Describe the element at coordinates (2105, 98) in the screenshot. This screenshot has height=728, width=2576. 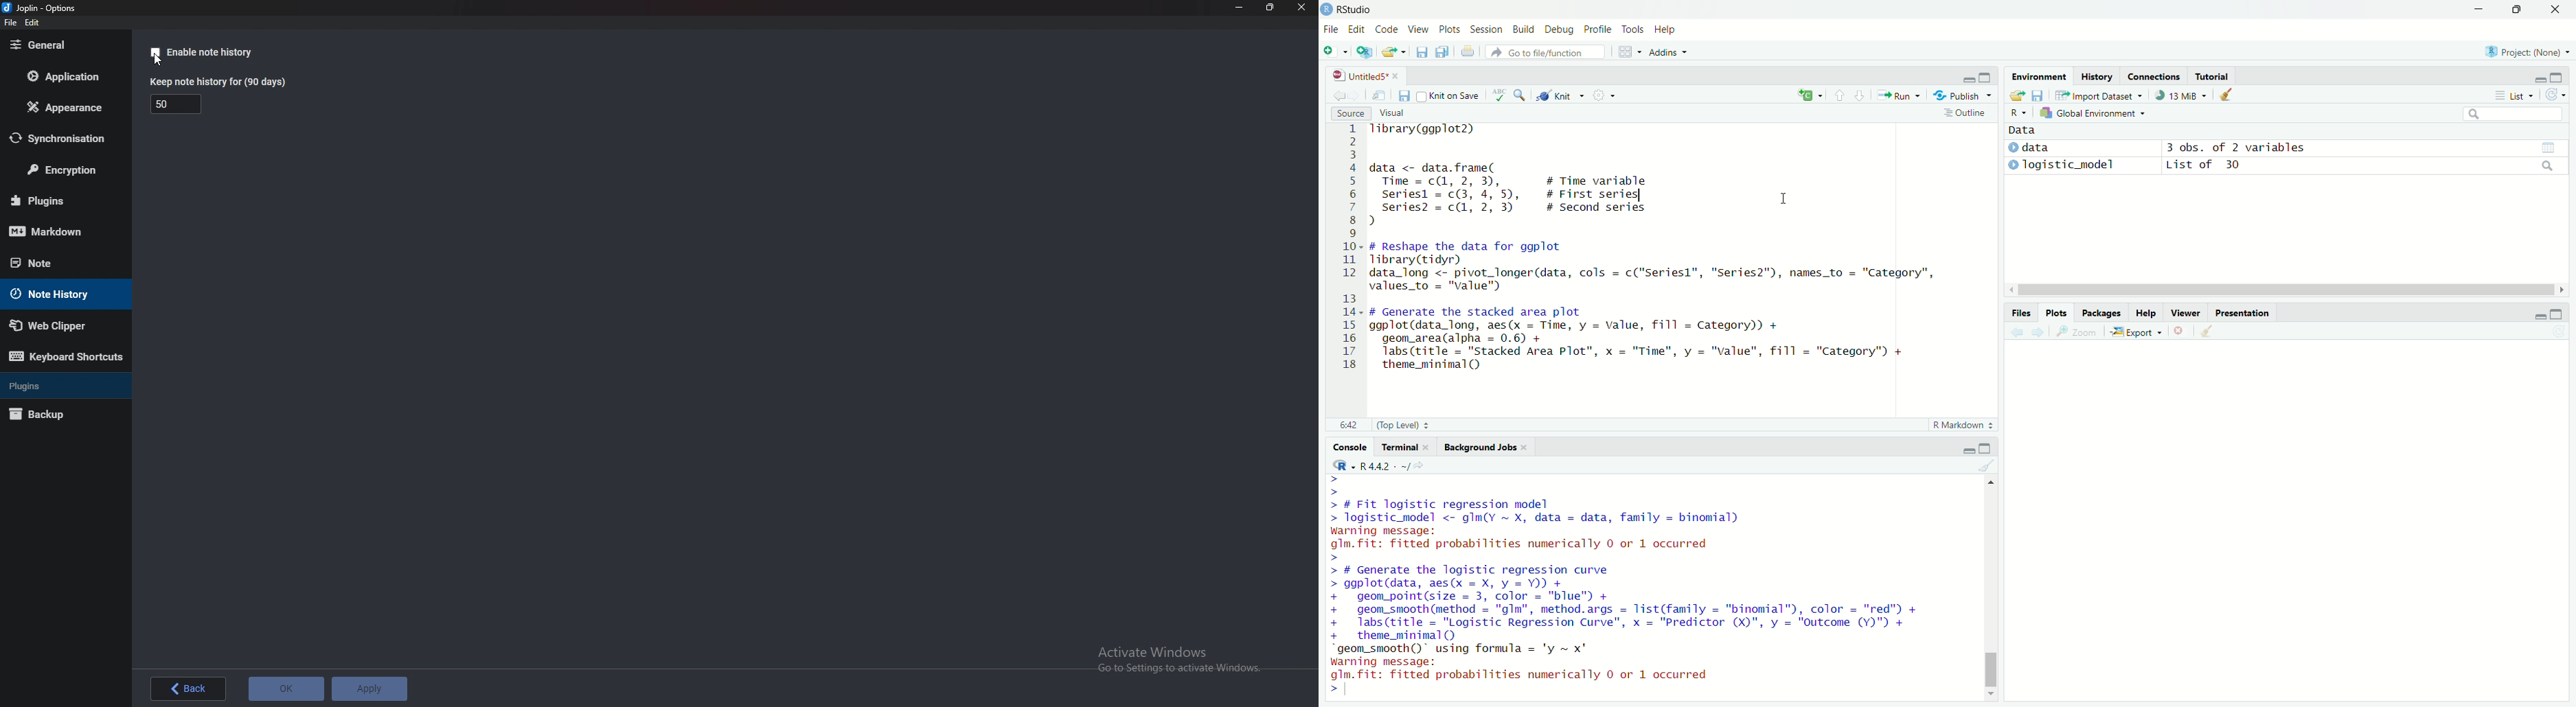
I see `Import Dataset` at that location.